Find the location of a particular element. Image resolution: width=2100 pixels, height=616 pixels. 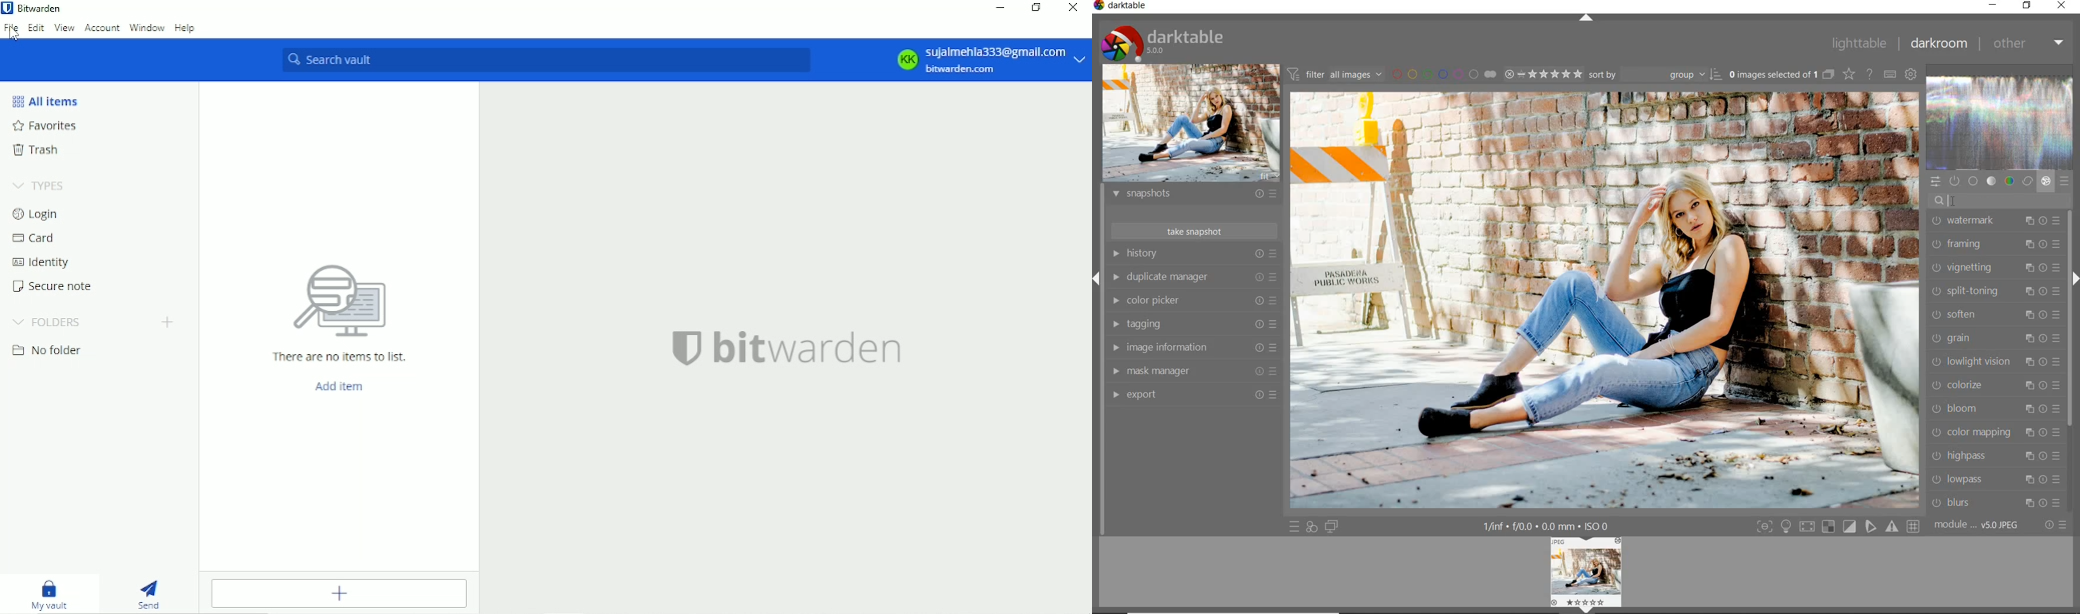

color mapping is located at coordinates (1992, 432).